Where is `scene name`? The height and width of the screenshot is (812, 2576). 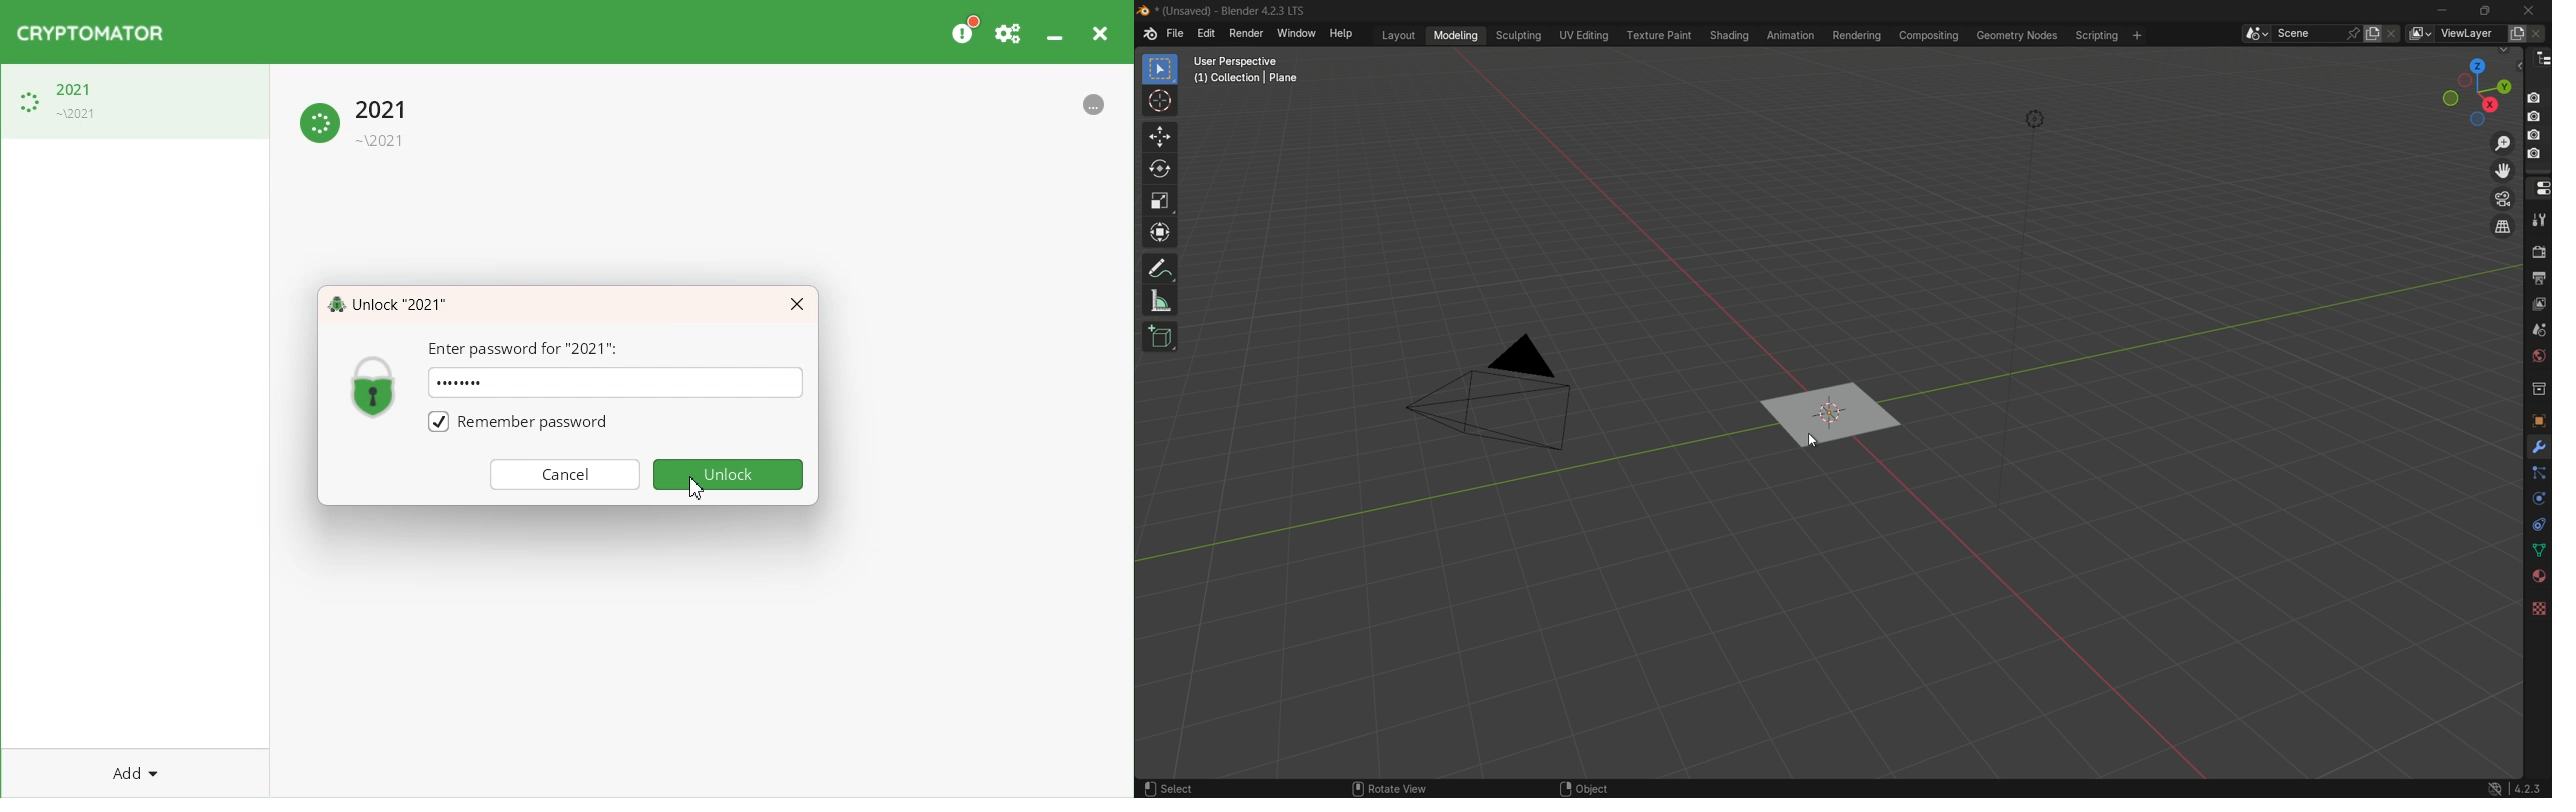
scene name is located at coordinates (2304, 33).